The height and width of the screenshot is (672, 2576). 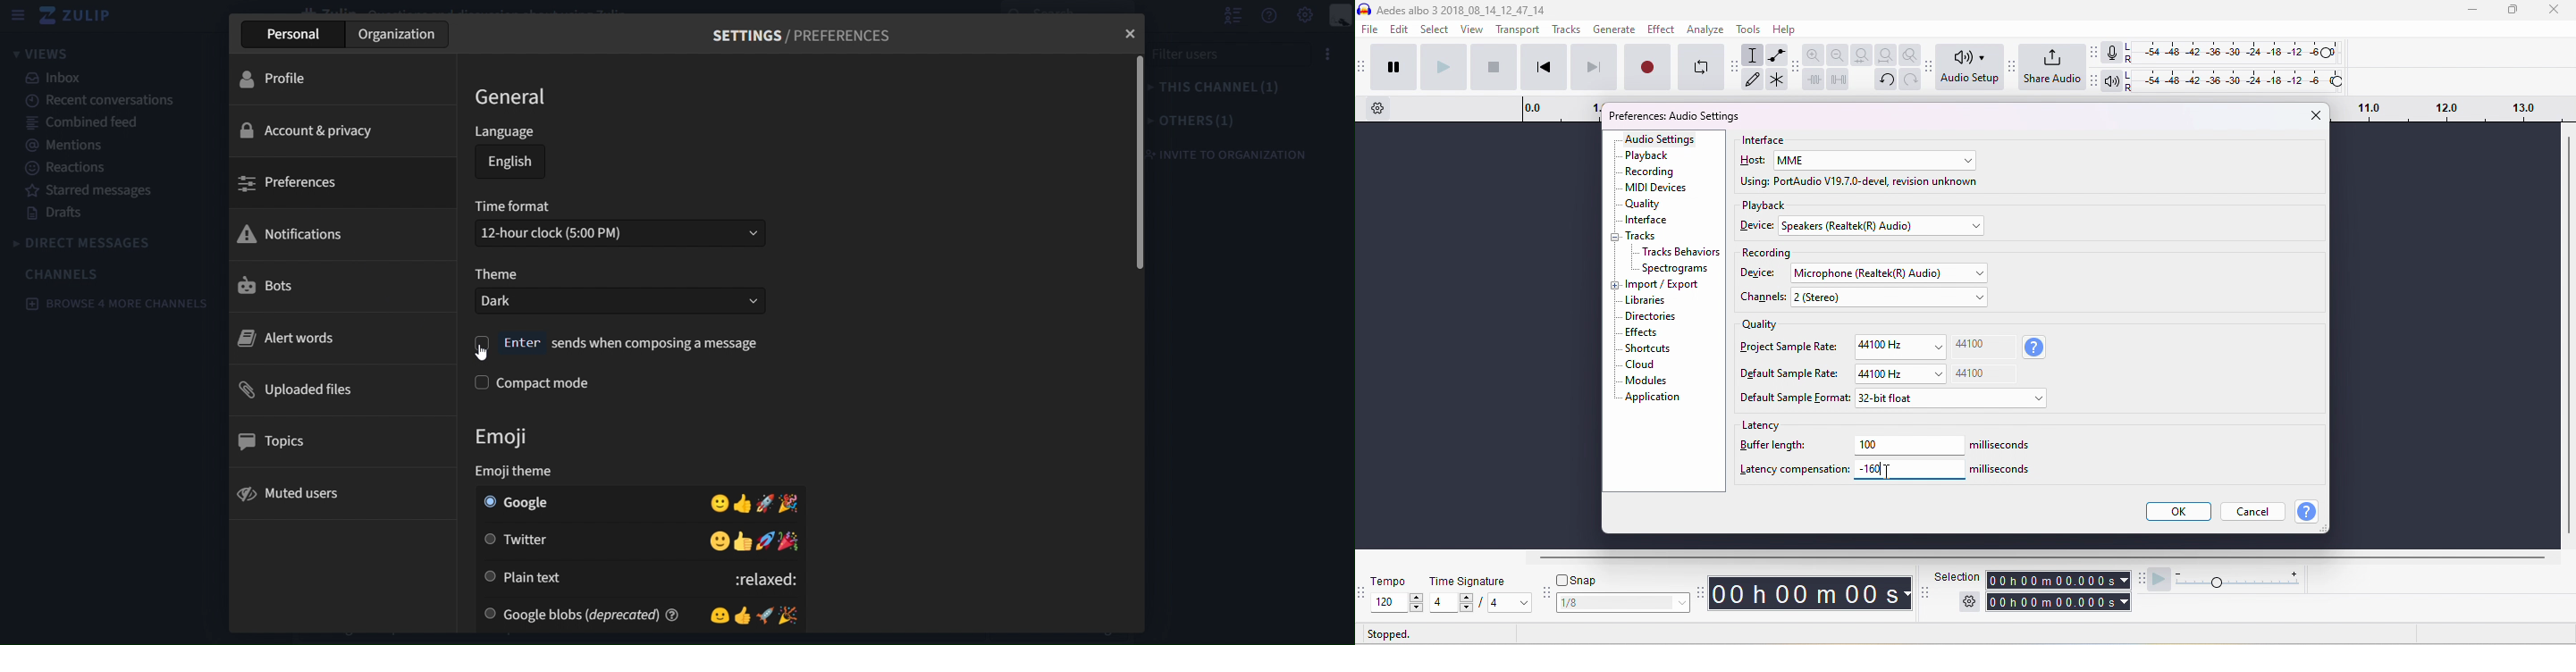 What do you see at coordinates (2449, 110) in the screenshot?
I see `drag time looping region` at bounding box center [2449, 110].